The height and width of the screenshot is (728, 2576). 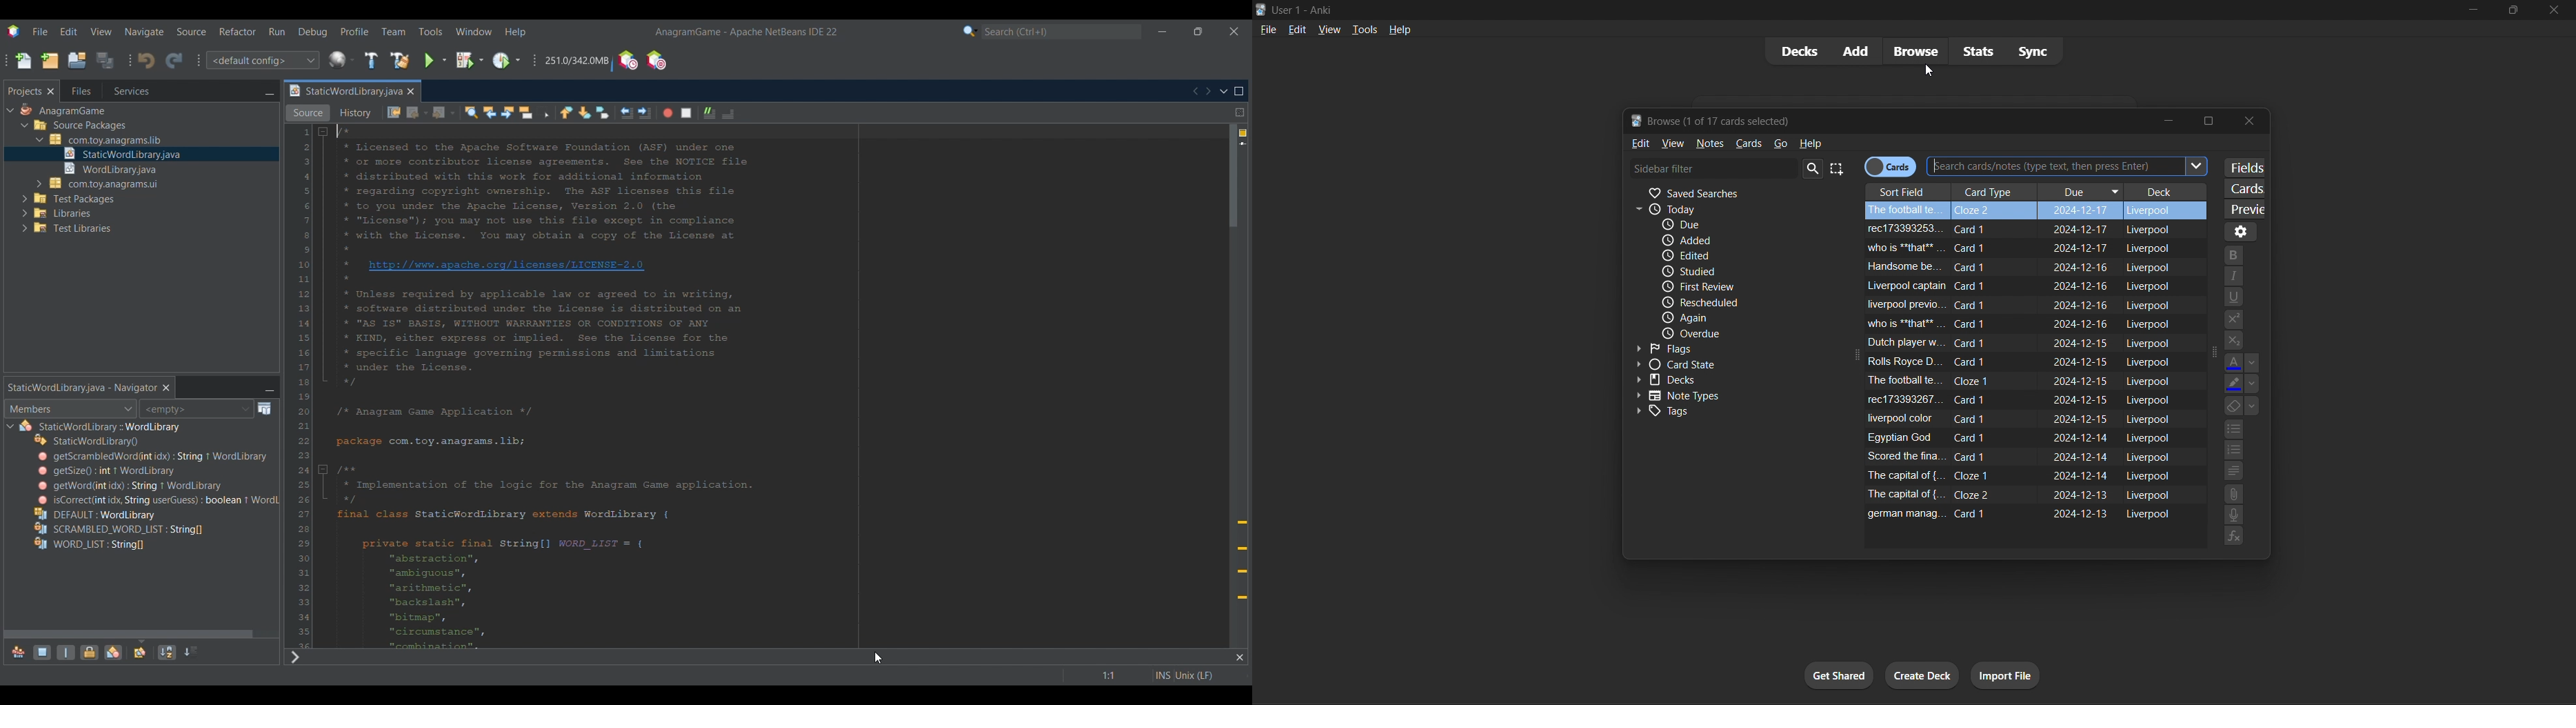 I want to click on field, so click(x=1908, y=210).